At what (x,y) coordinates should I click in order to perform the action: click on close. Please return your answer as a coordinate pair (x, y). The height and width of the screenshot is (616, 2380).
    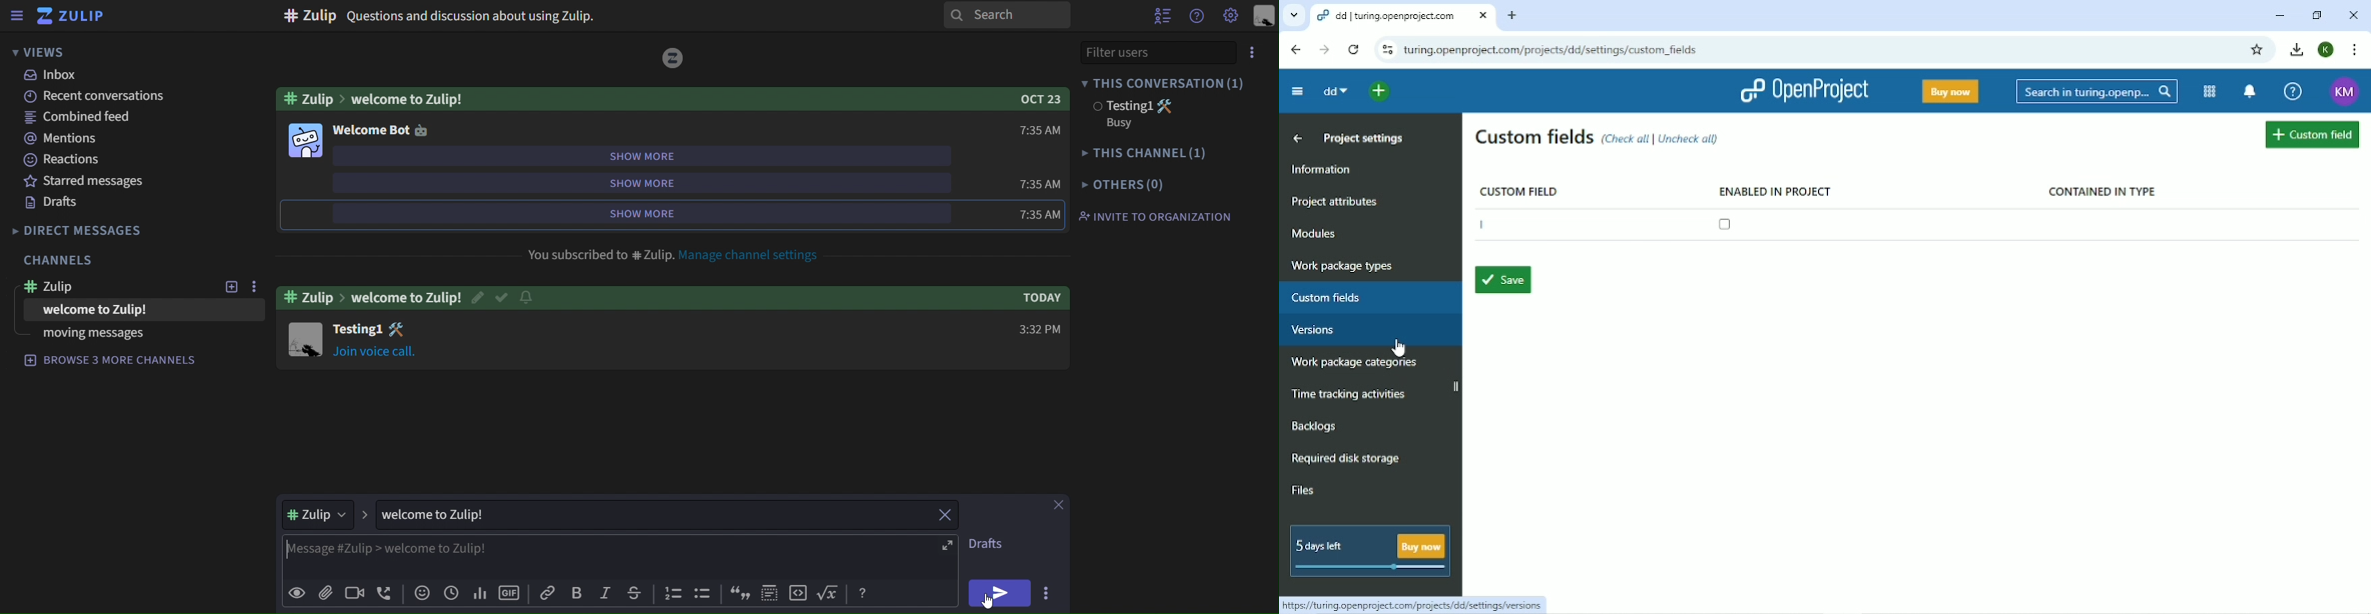
    Looking at the image, I should click on (1059, 503).